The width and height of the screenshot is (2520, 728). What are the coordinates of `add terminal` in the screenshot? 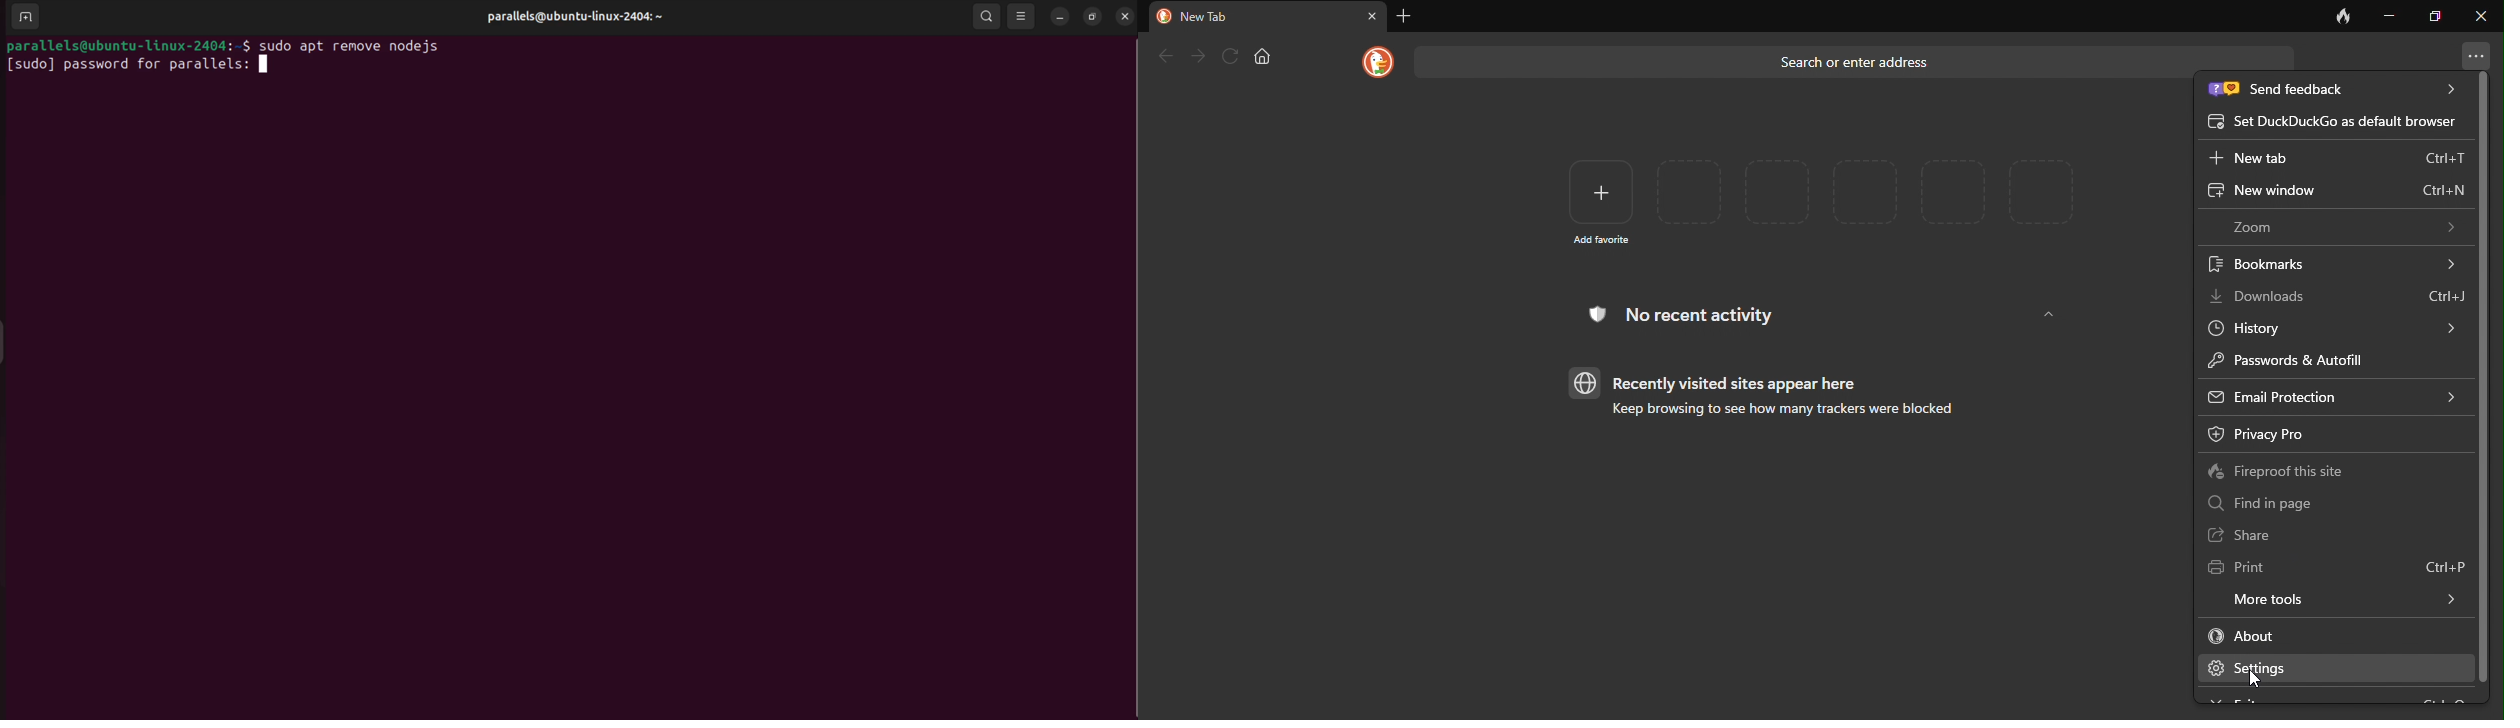 It's located at (24, 17).